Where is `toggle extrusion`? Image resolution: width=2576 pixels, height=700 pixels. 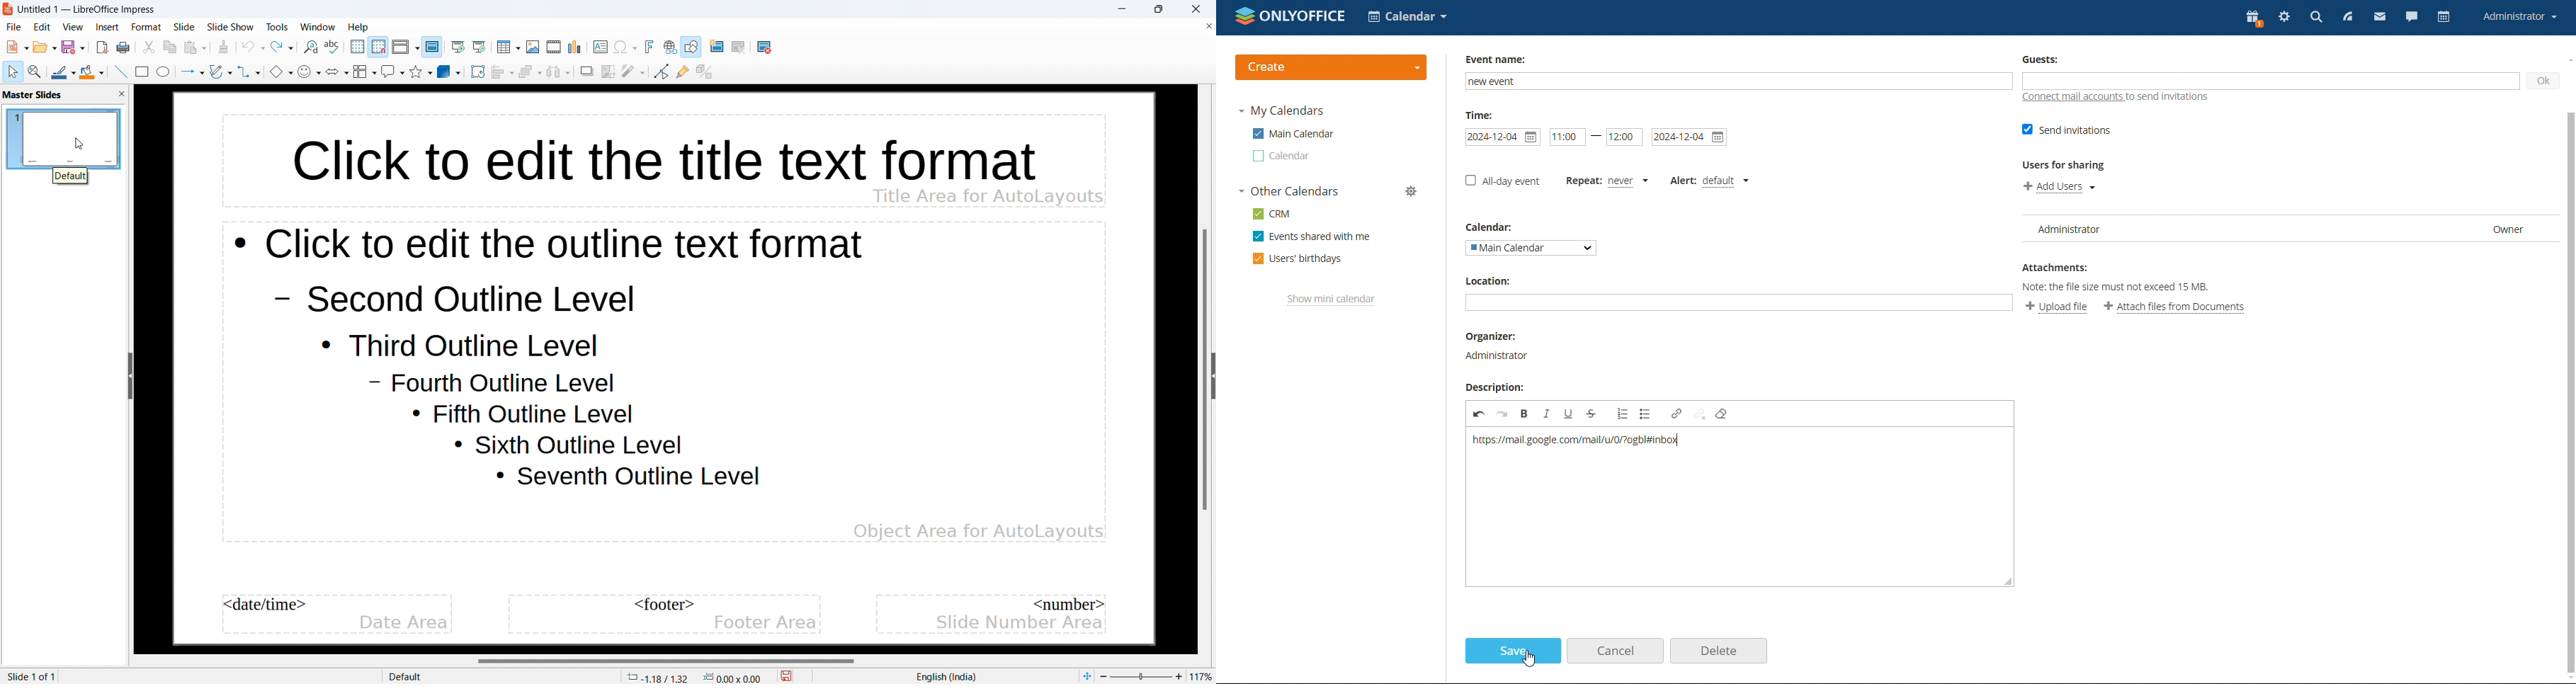 toggle extrusion is located at coordinates (704, 72).